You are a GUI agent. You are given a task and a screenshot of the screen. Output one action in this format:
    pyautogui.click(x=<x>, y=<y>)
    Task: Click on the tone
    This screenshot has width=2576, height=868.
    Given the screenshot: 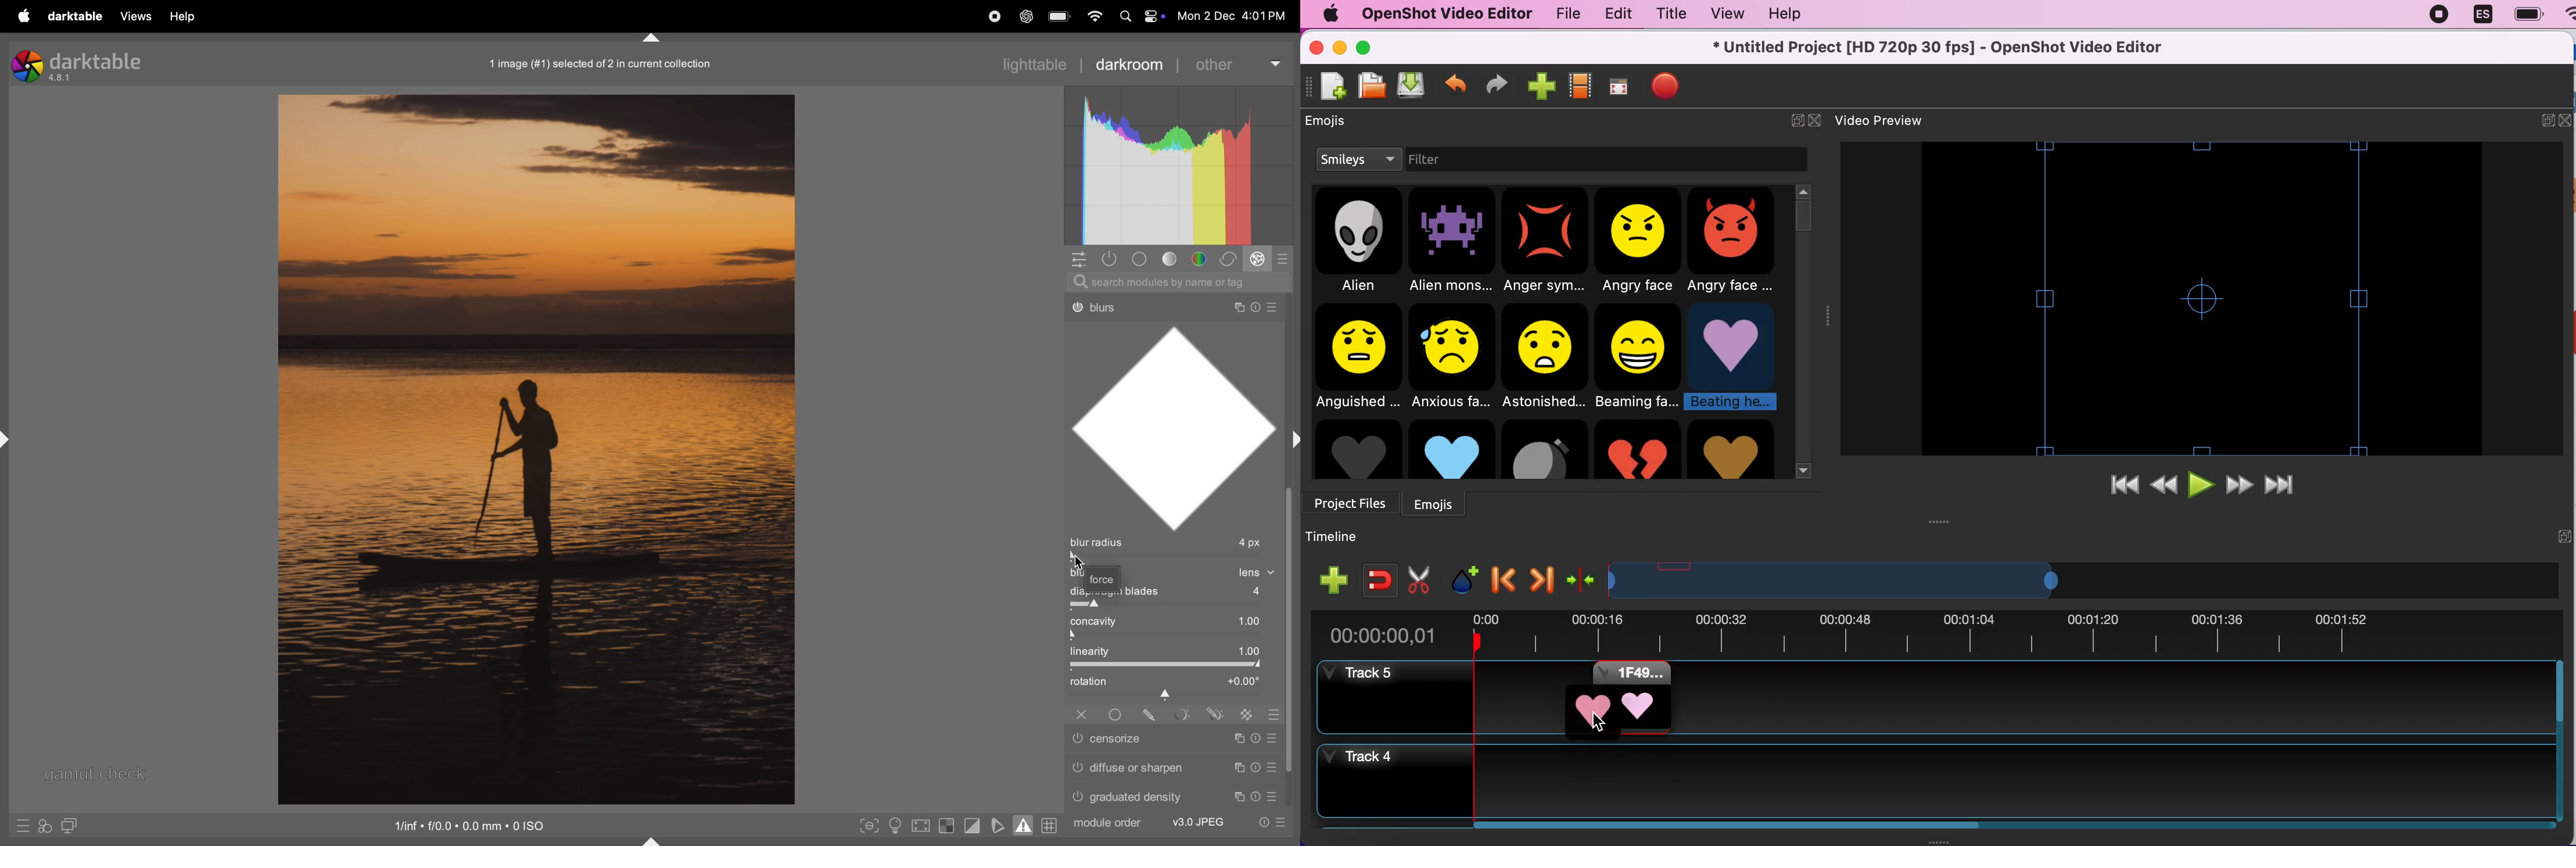 What is the action you would take?
    pyautogui.click(x=1175, y=259)
    